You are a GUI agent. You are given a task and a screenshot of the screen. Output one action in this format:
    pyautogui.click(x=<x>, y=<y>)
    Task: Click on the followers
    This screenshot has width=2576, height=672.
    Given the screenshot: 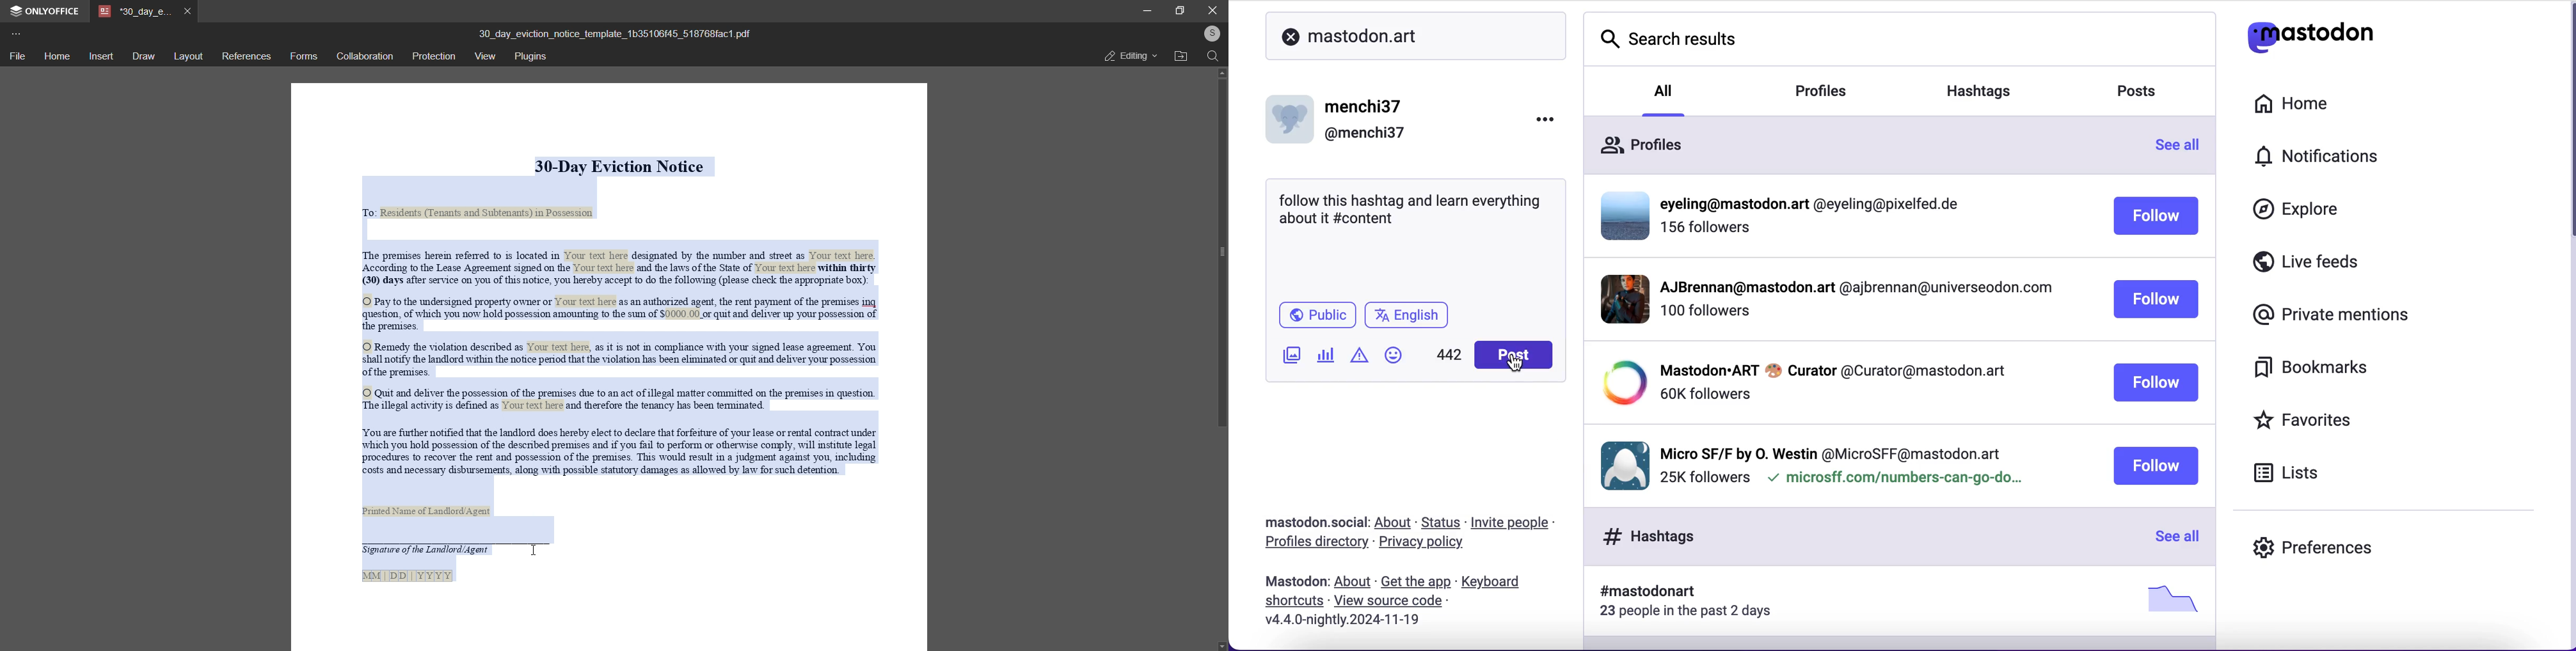 What is the action you would take?
    pyautogui.click(x=1705, y=316)
    